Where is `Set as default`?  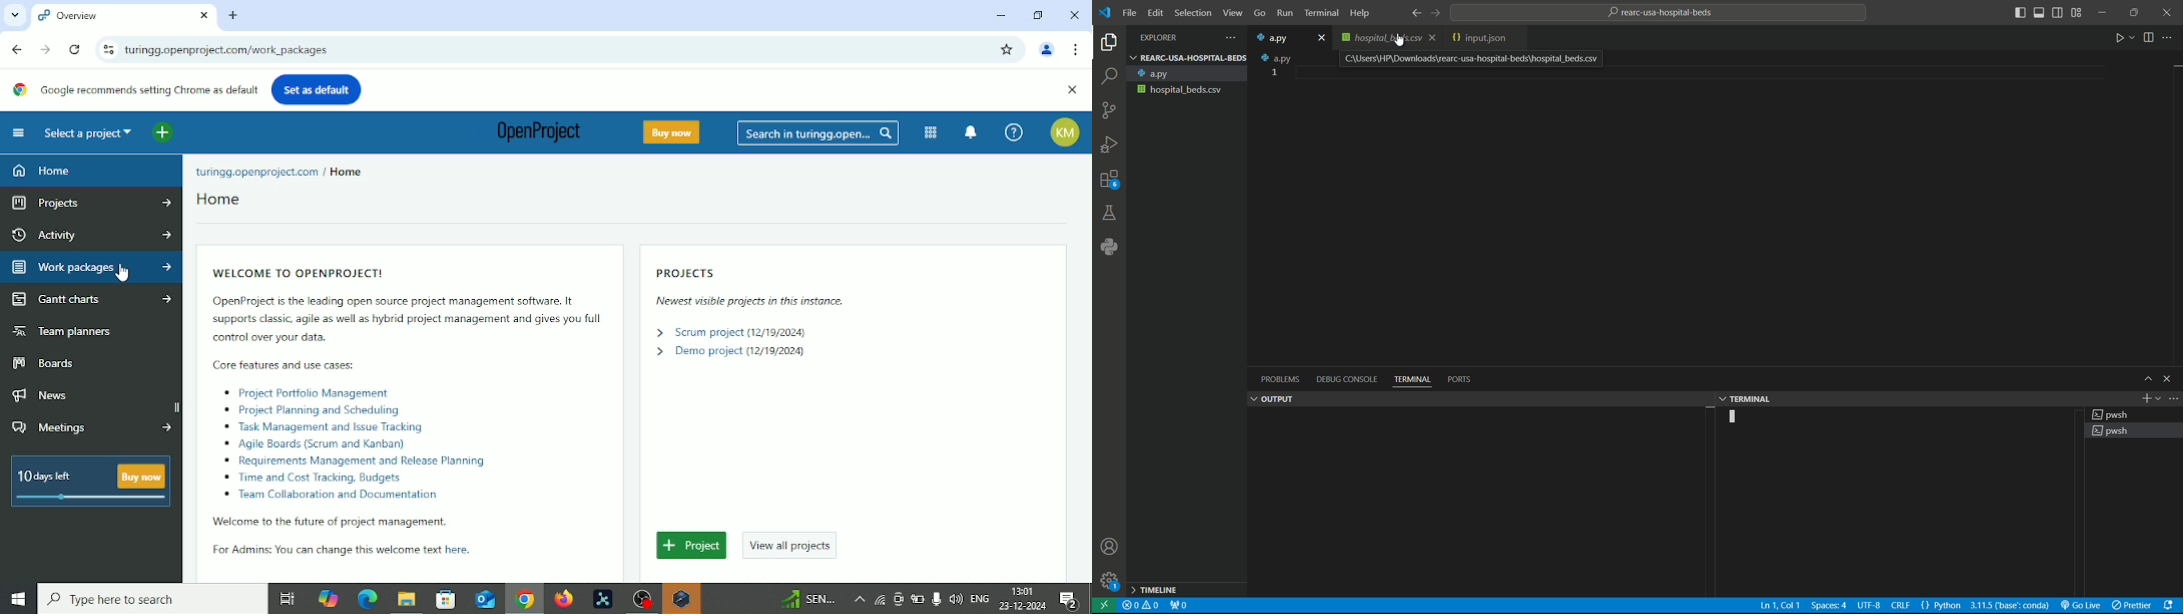
Set as default is located at coordinates (316, 89).